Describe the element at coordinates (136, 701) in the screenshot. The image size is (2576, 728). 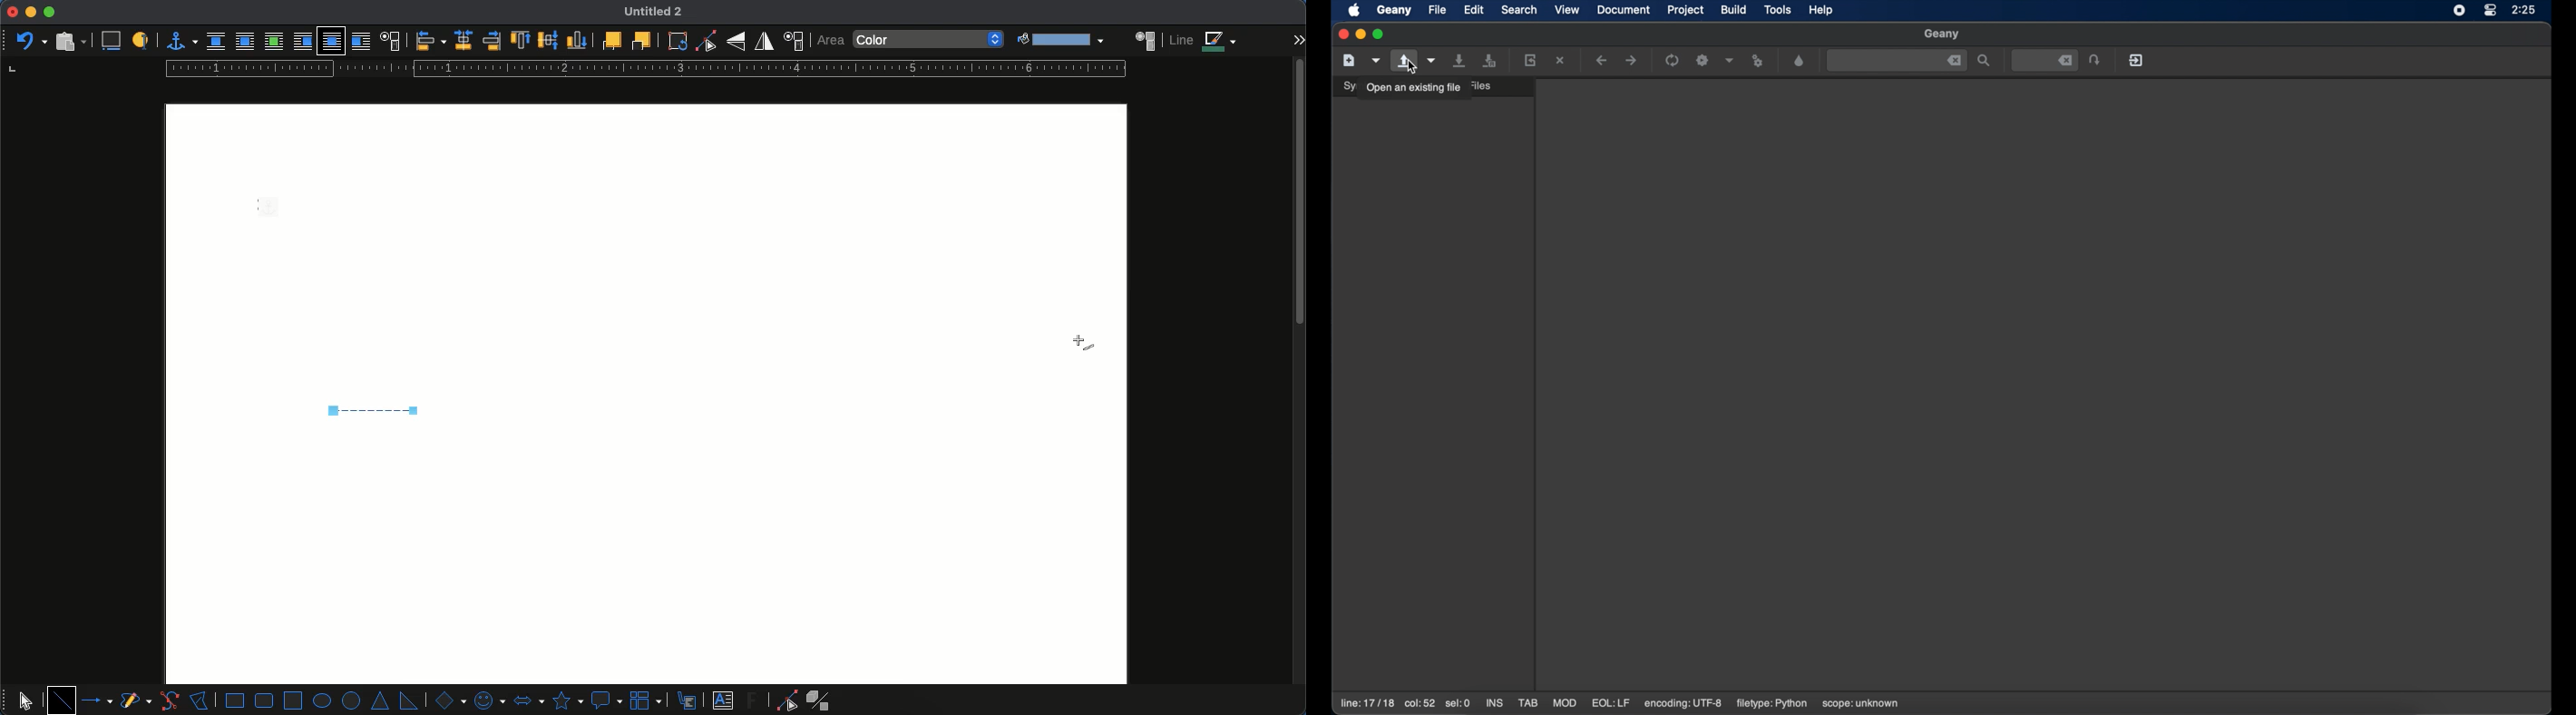
I see `curves and polygons` at that location.